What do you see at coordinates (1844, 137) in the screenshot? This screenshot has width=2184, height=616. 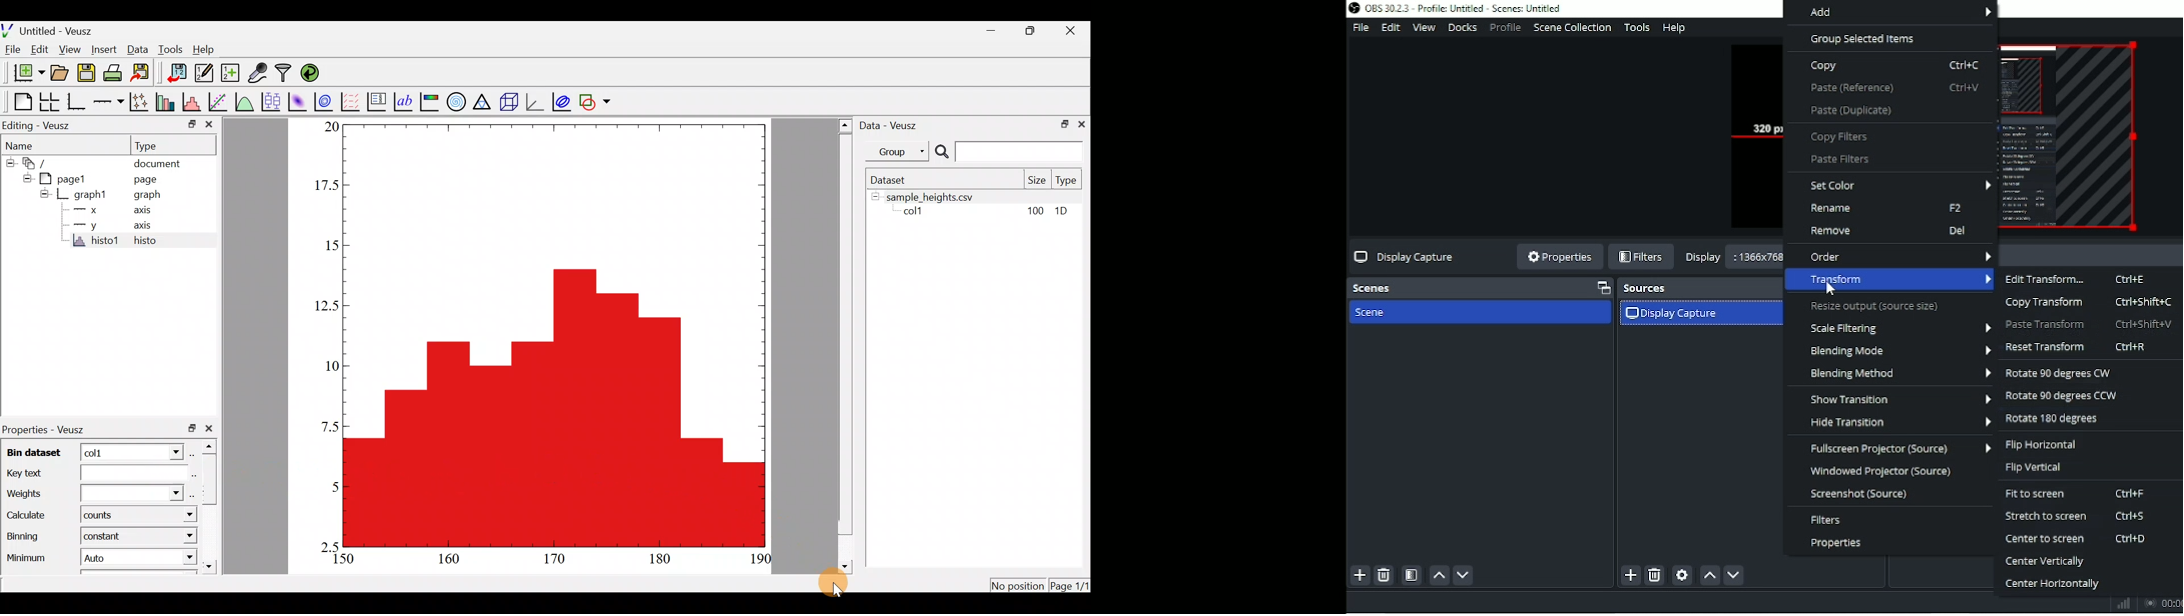 I see `Copy filters` at bounding box center [1844, 137].